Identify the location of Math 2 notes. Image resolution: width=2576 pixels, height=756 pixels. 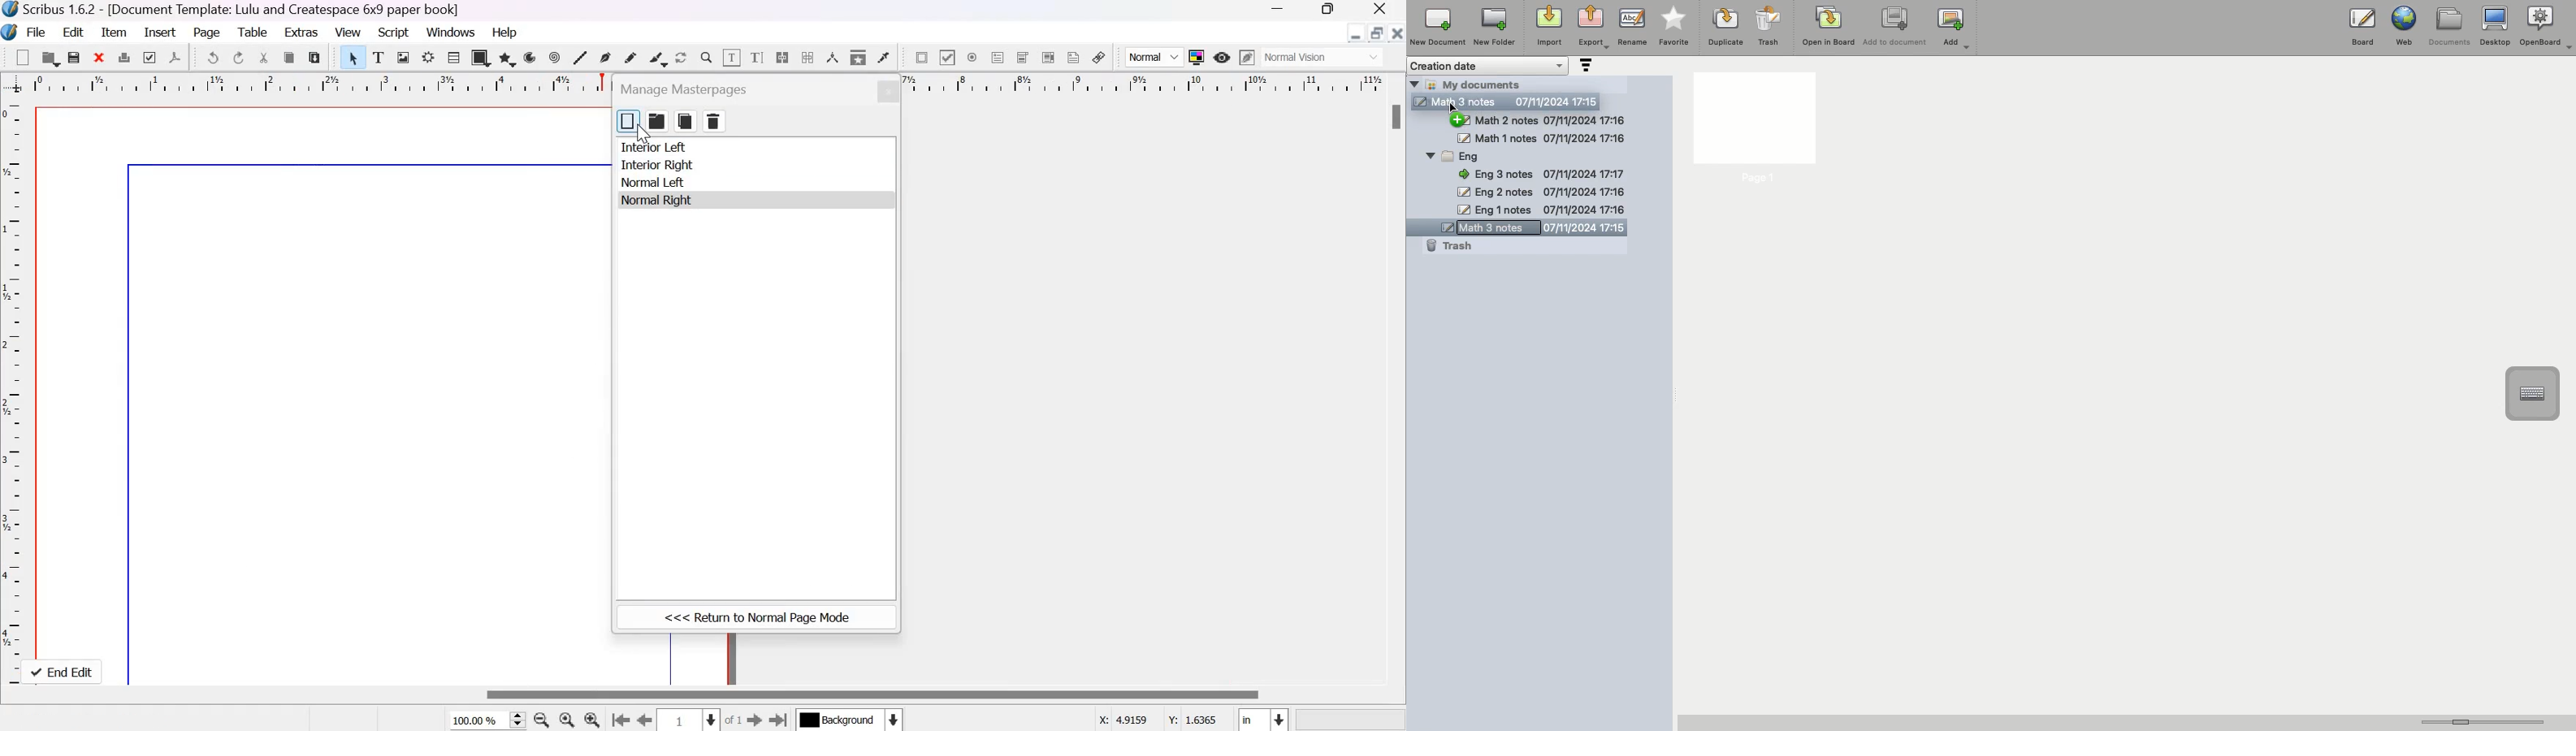
(1553, 121).